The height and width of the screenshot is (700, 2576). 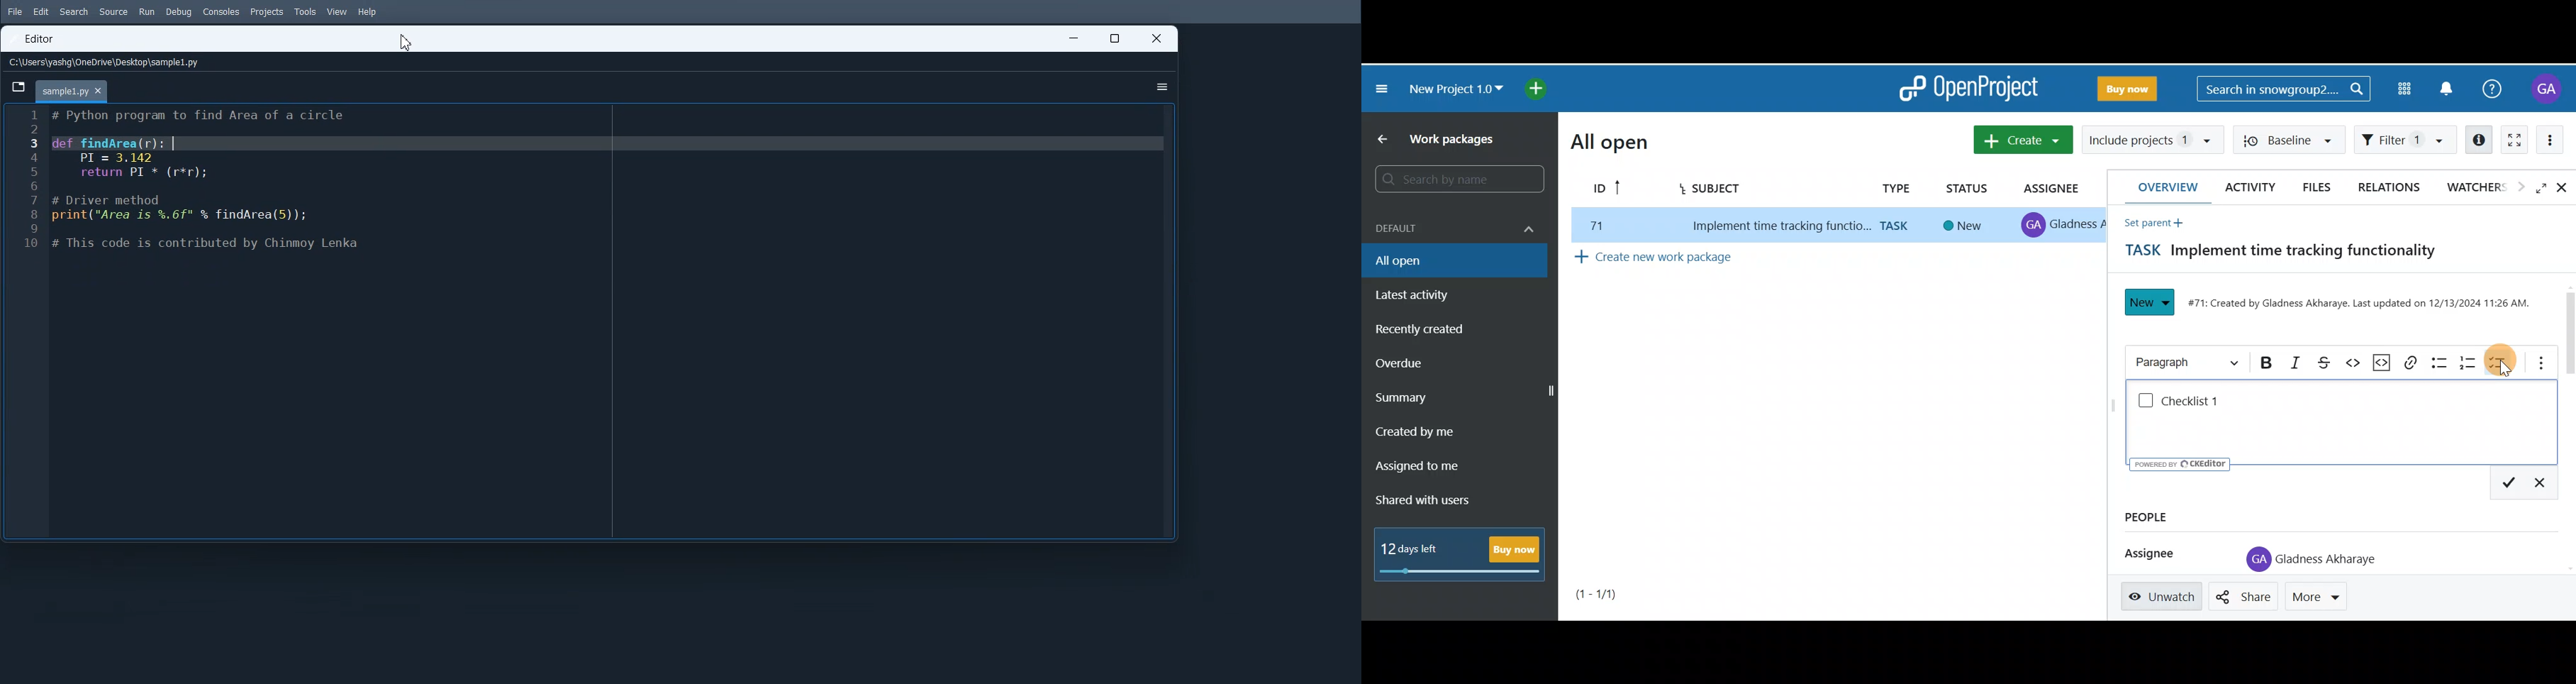 What do you see at coordinates (106, 61) in the screenshot?
I see `File Path address` at bounding box center [106, 61].